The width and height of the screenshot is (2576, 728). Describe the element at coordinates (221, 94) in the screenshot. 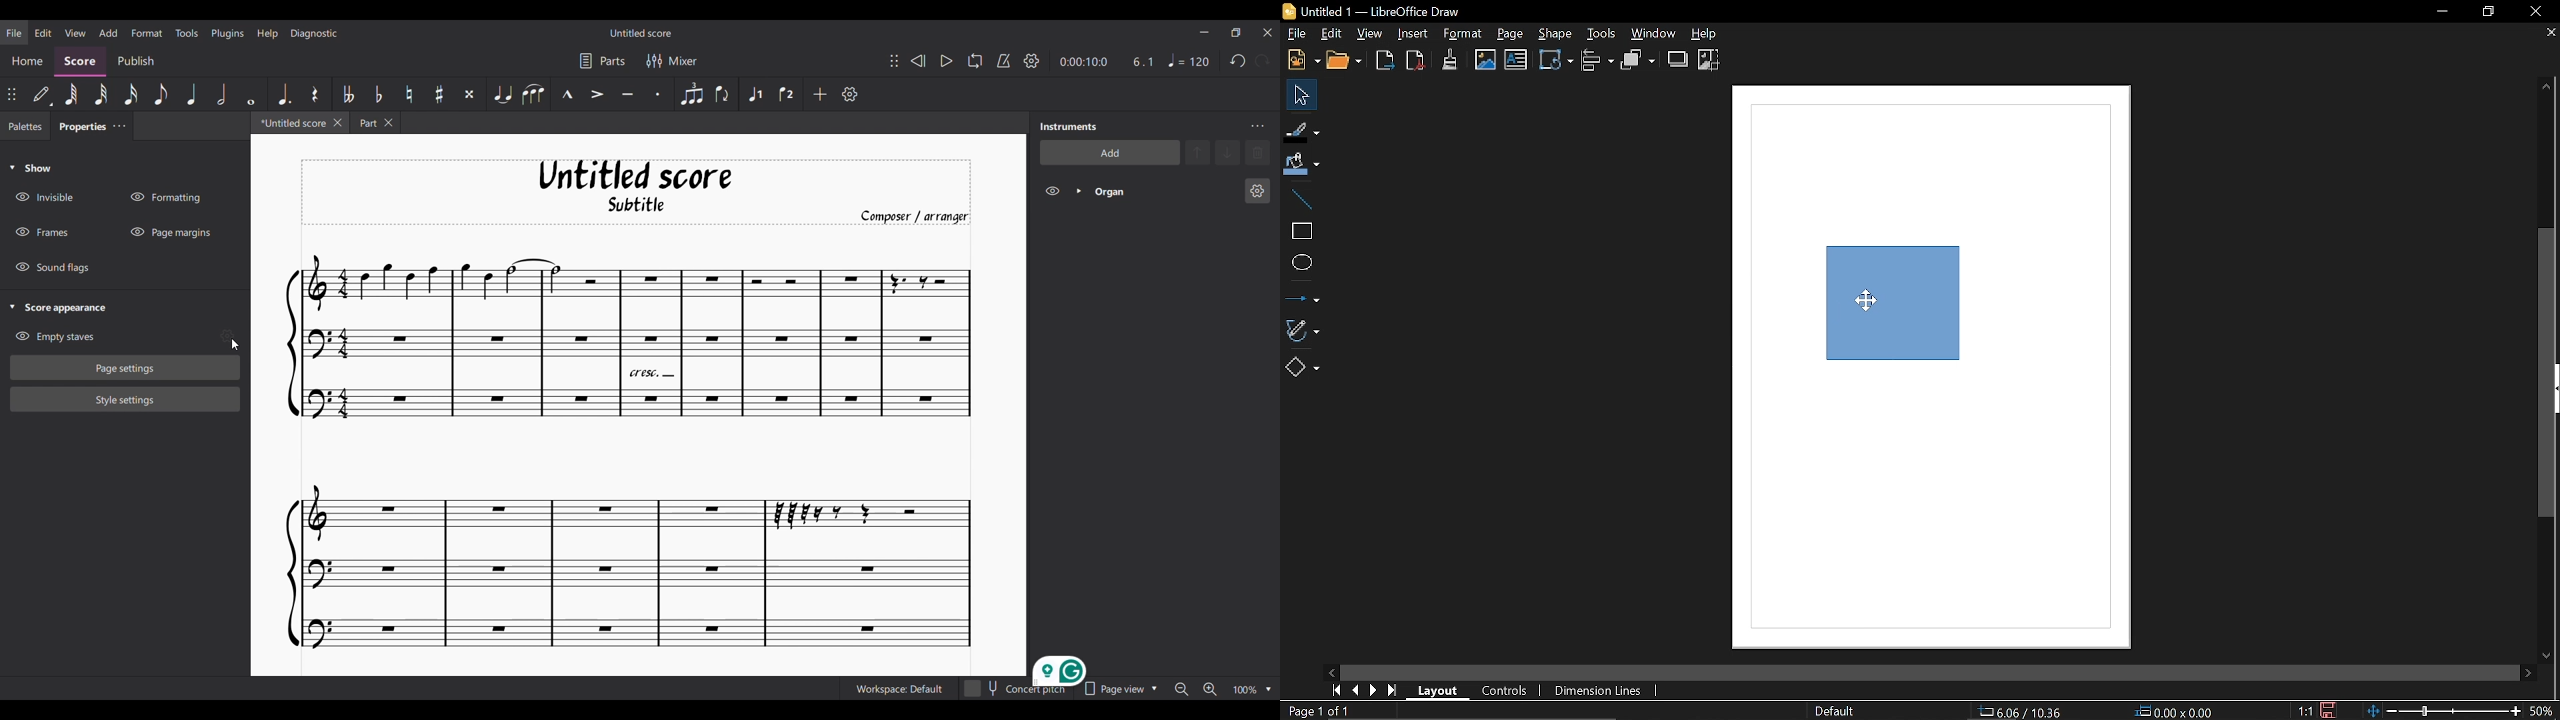

I see `Half note` at that location.